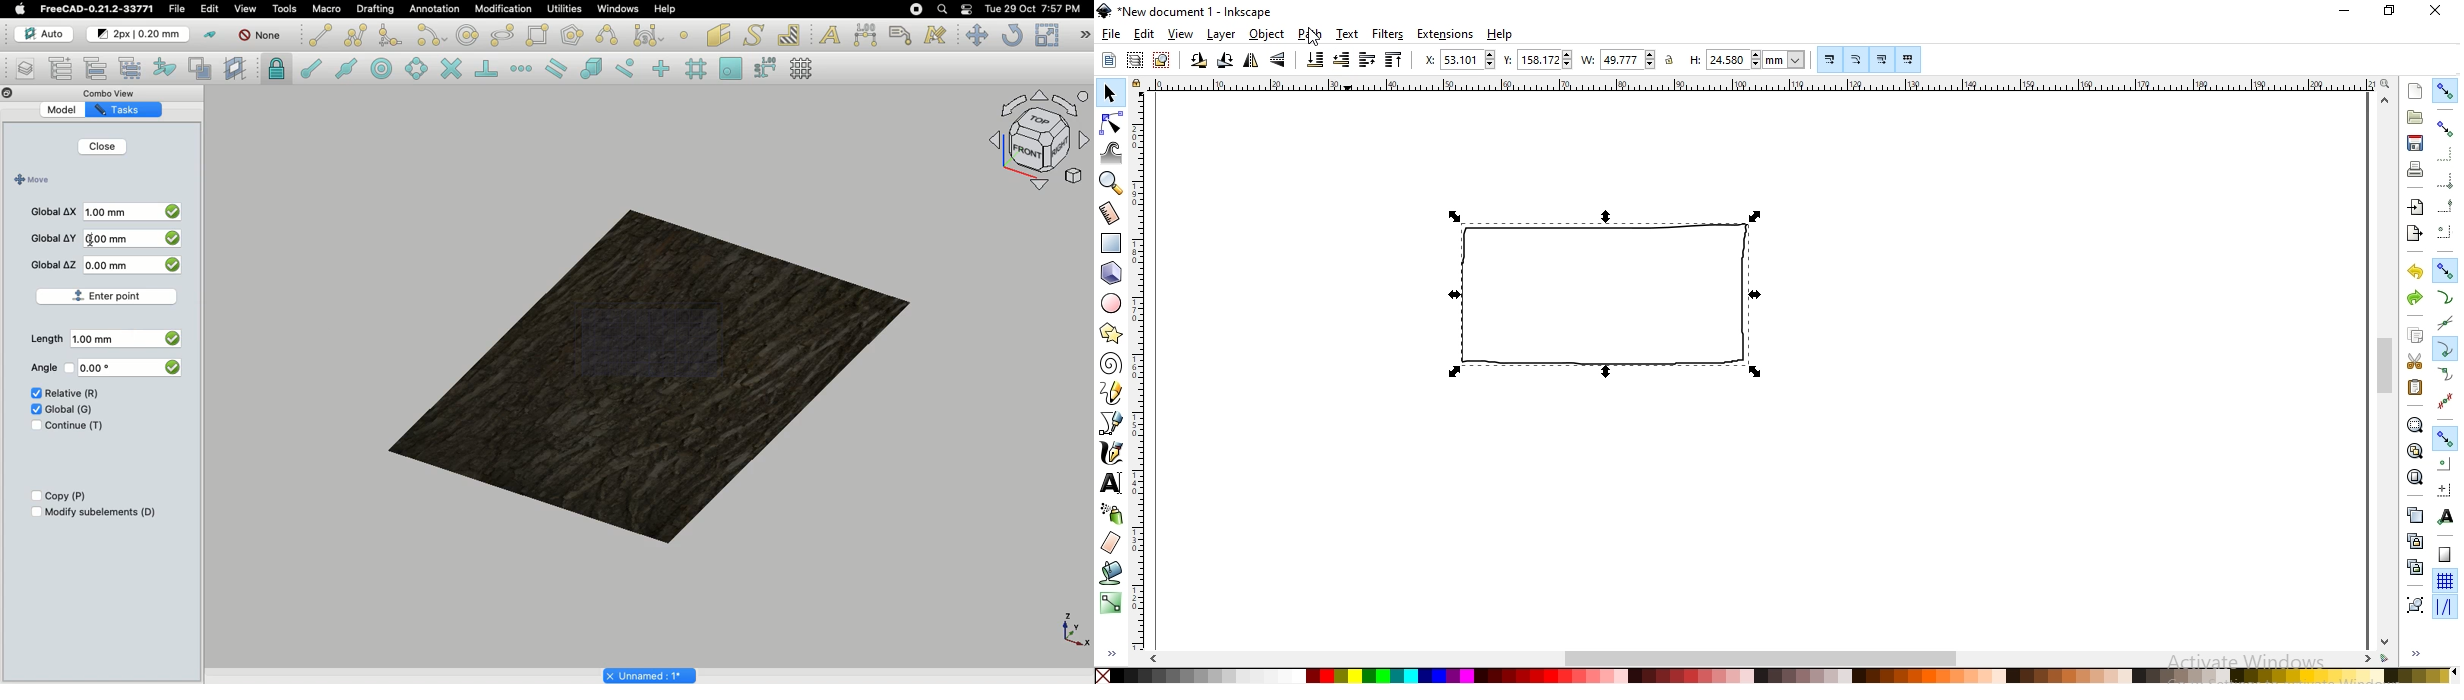 The height and width of the screenshot is (700, 2464). What do you see at coordinates (2383, 84) in the screenshot?
I see `zoom` at bounding box center [2383, 84].